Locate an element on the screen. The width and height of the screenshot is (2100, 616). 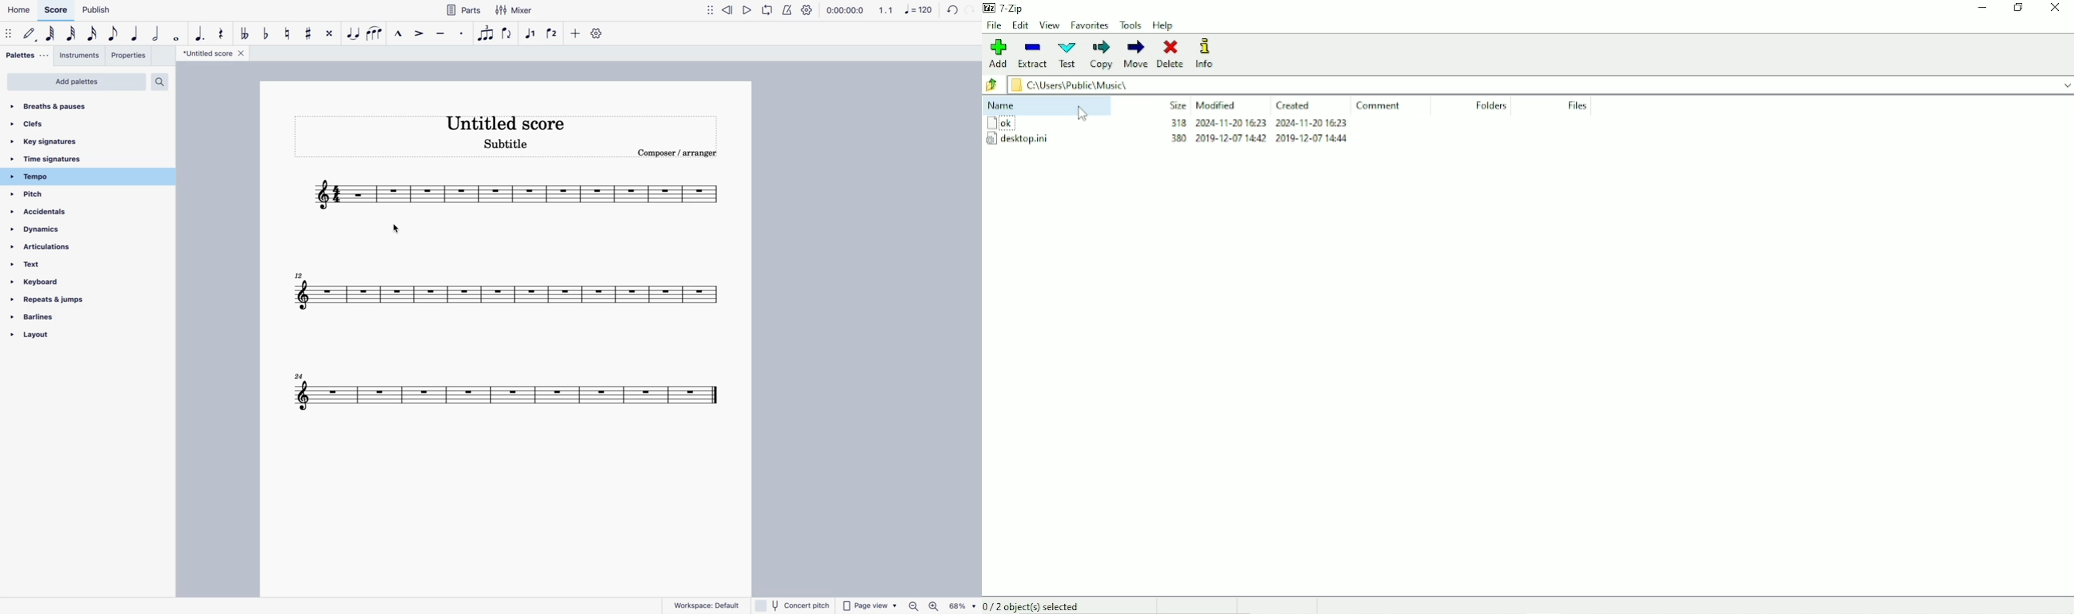
0/2 object(s) selected is located at coordinates (1034, 605).